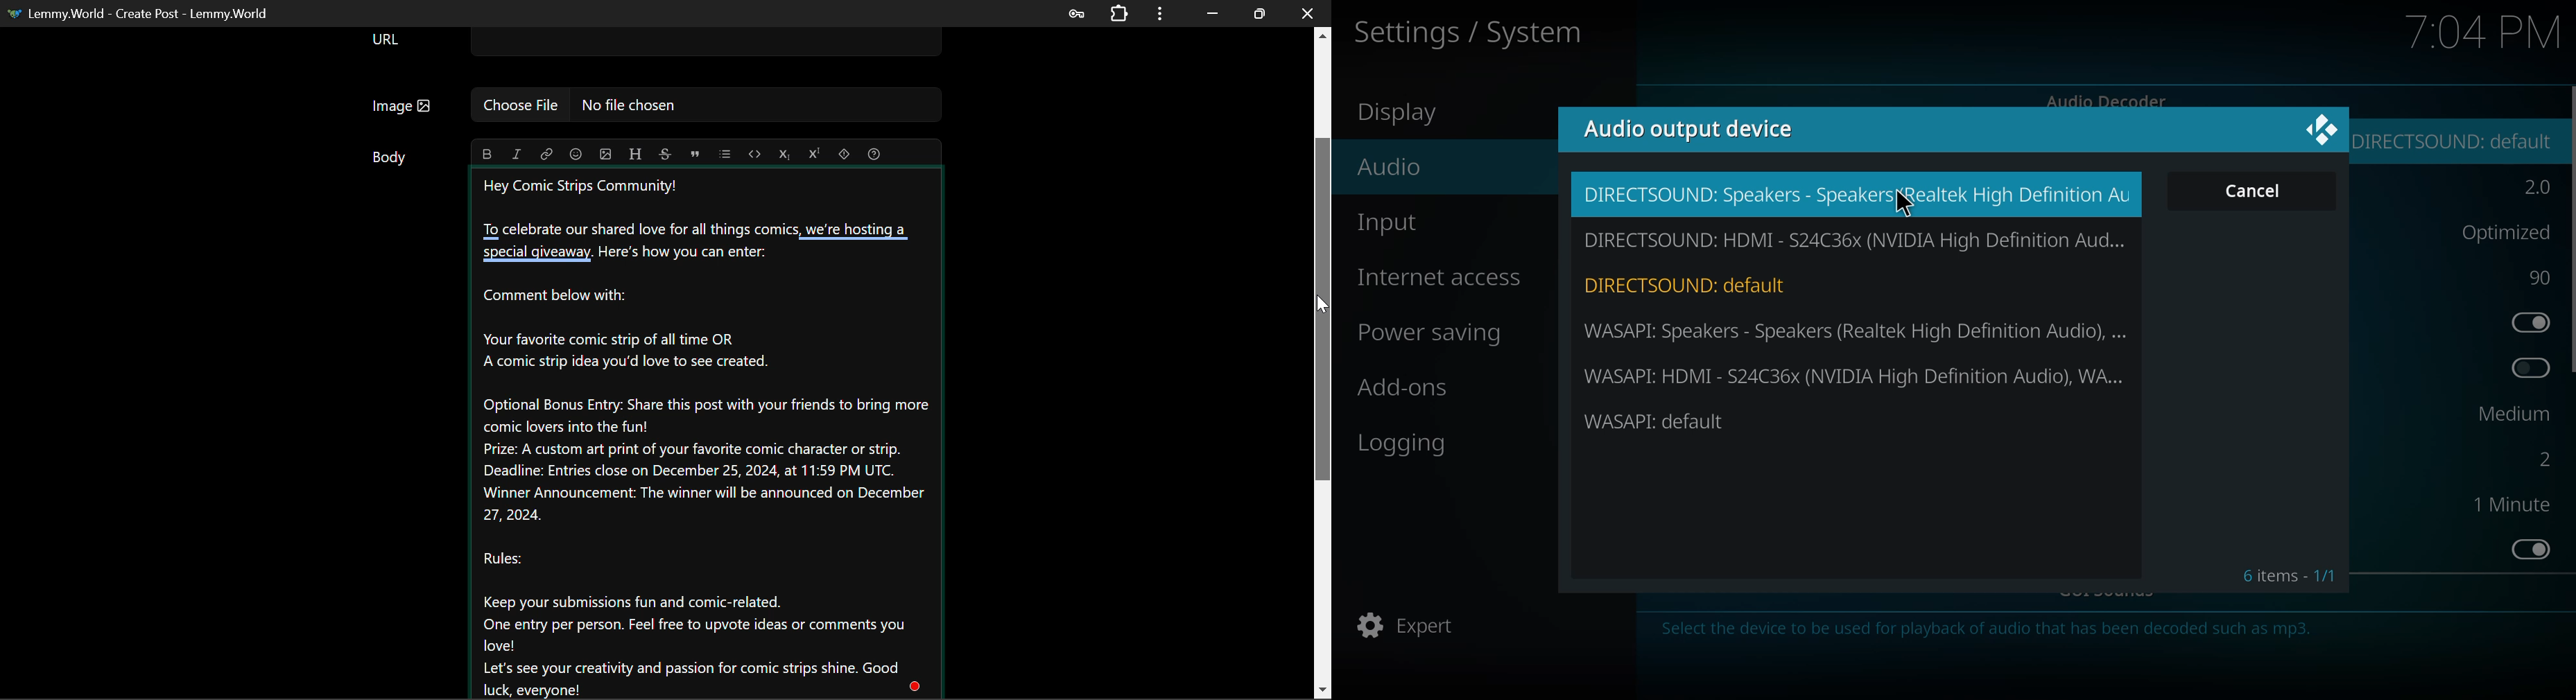 The image size is (2576, 700). I want to click on expert, so click(1410, 625).